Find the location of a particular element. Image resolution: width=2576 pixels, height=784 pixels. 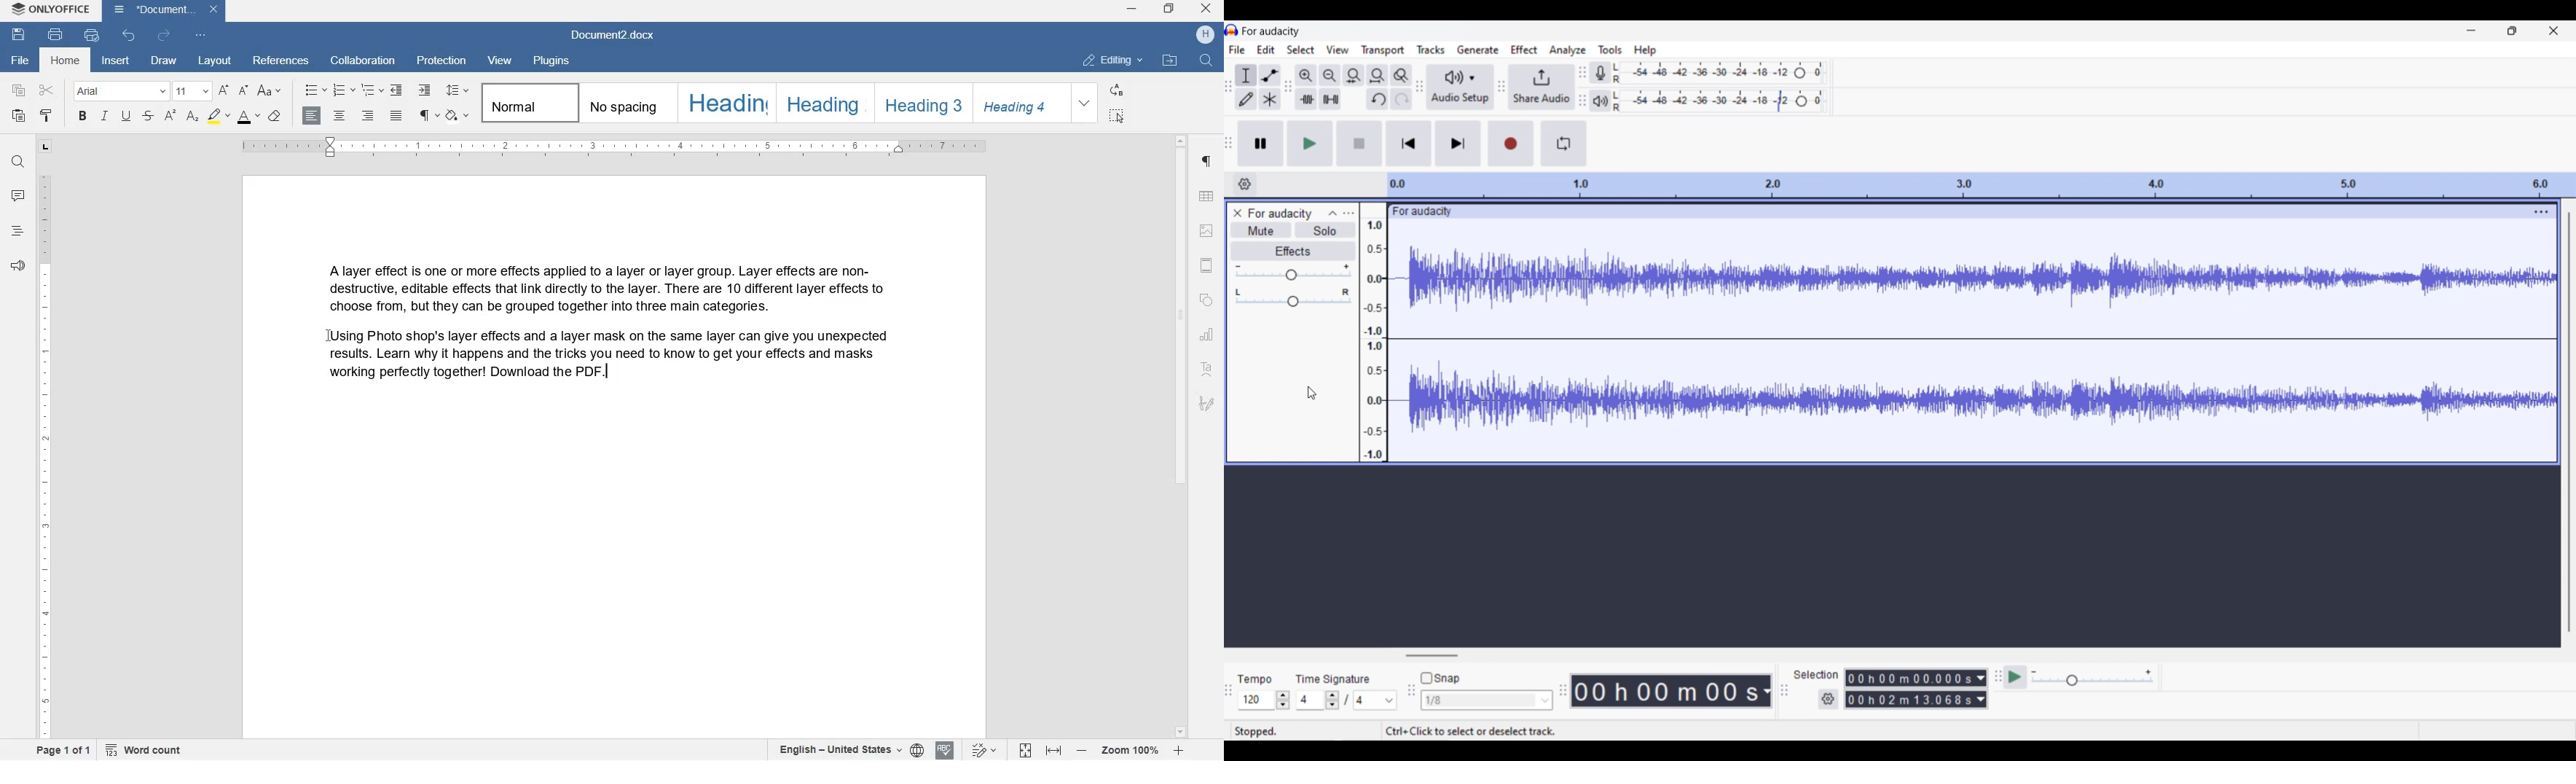

CHANGE CASE is located at coordinates (272, 91).